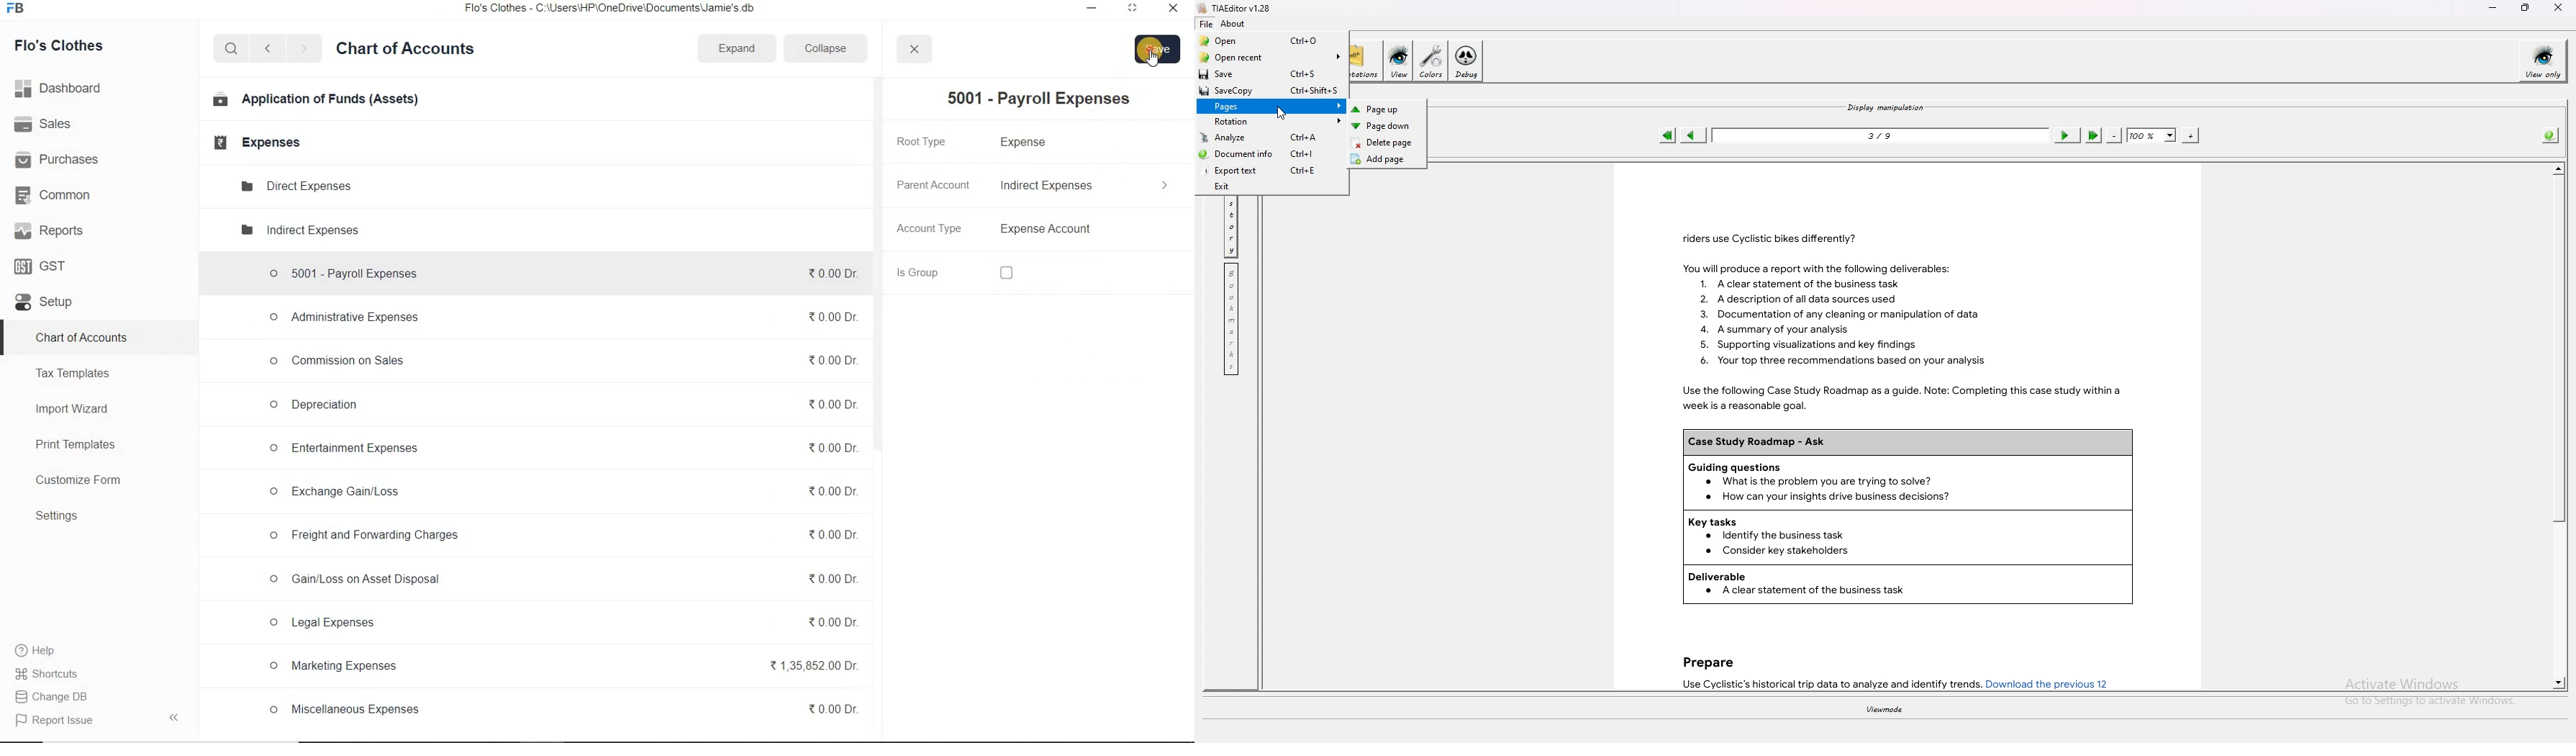 Image resolution: width=2576 pixels, height=756 pixels. Describe the element at coordinates (73, 373) in the screenshot. I see `Tax Templates` at that location.